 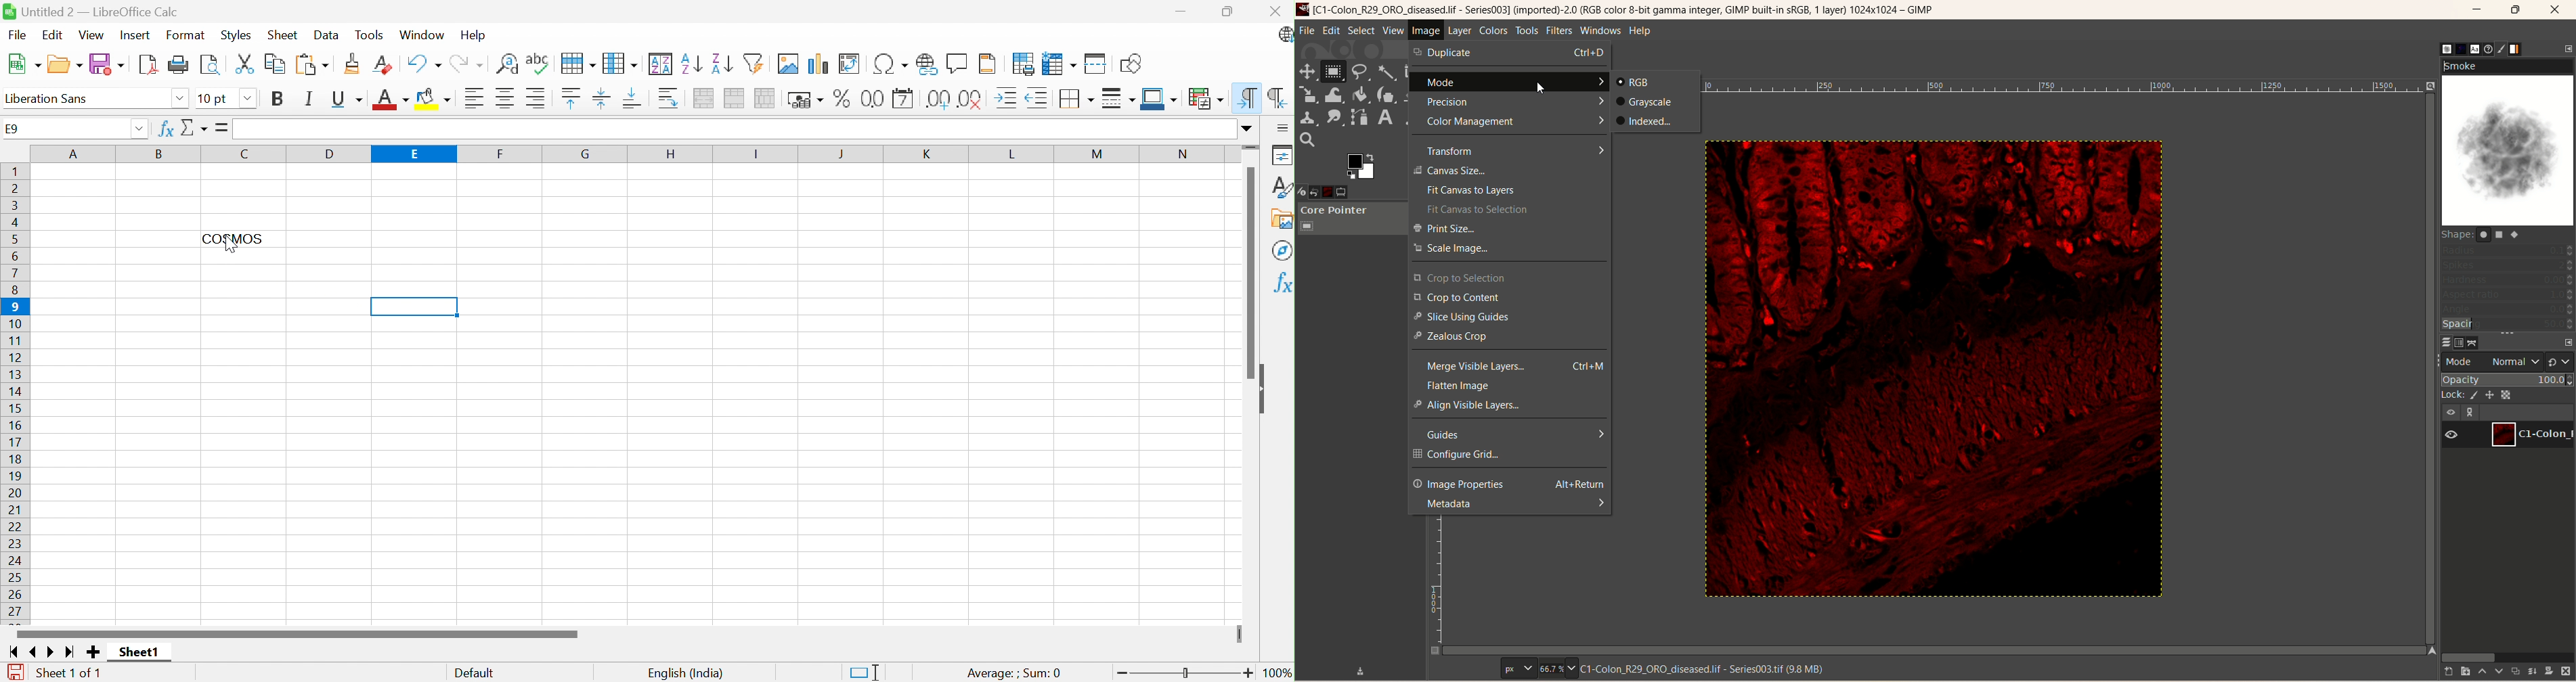 What do you see at coordinates (1509, 317) in the screenshot?
I see `slice using guides` at bounding box center [1509, 317].